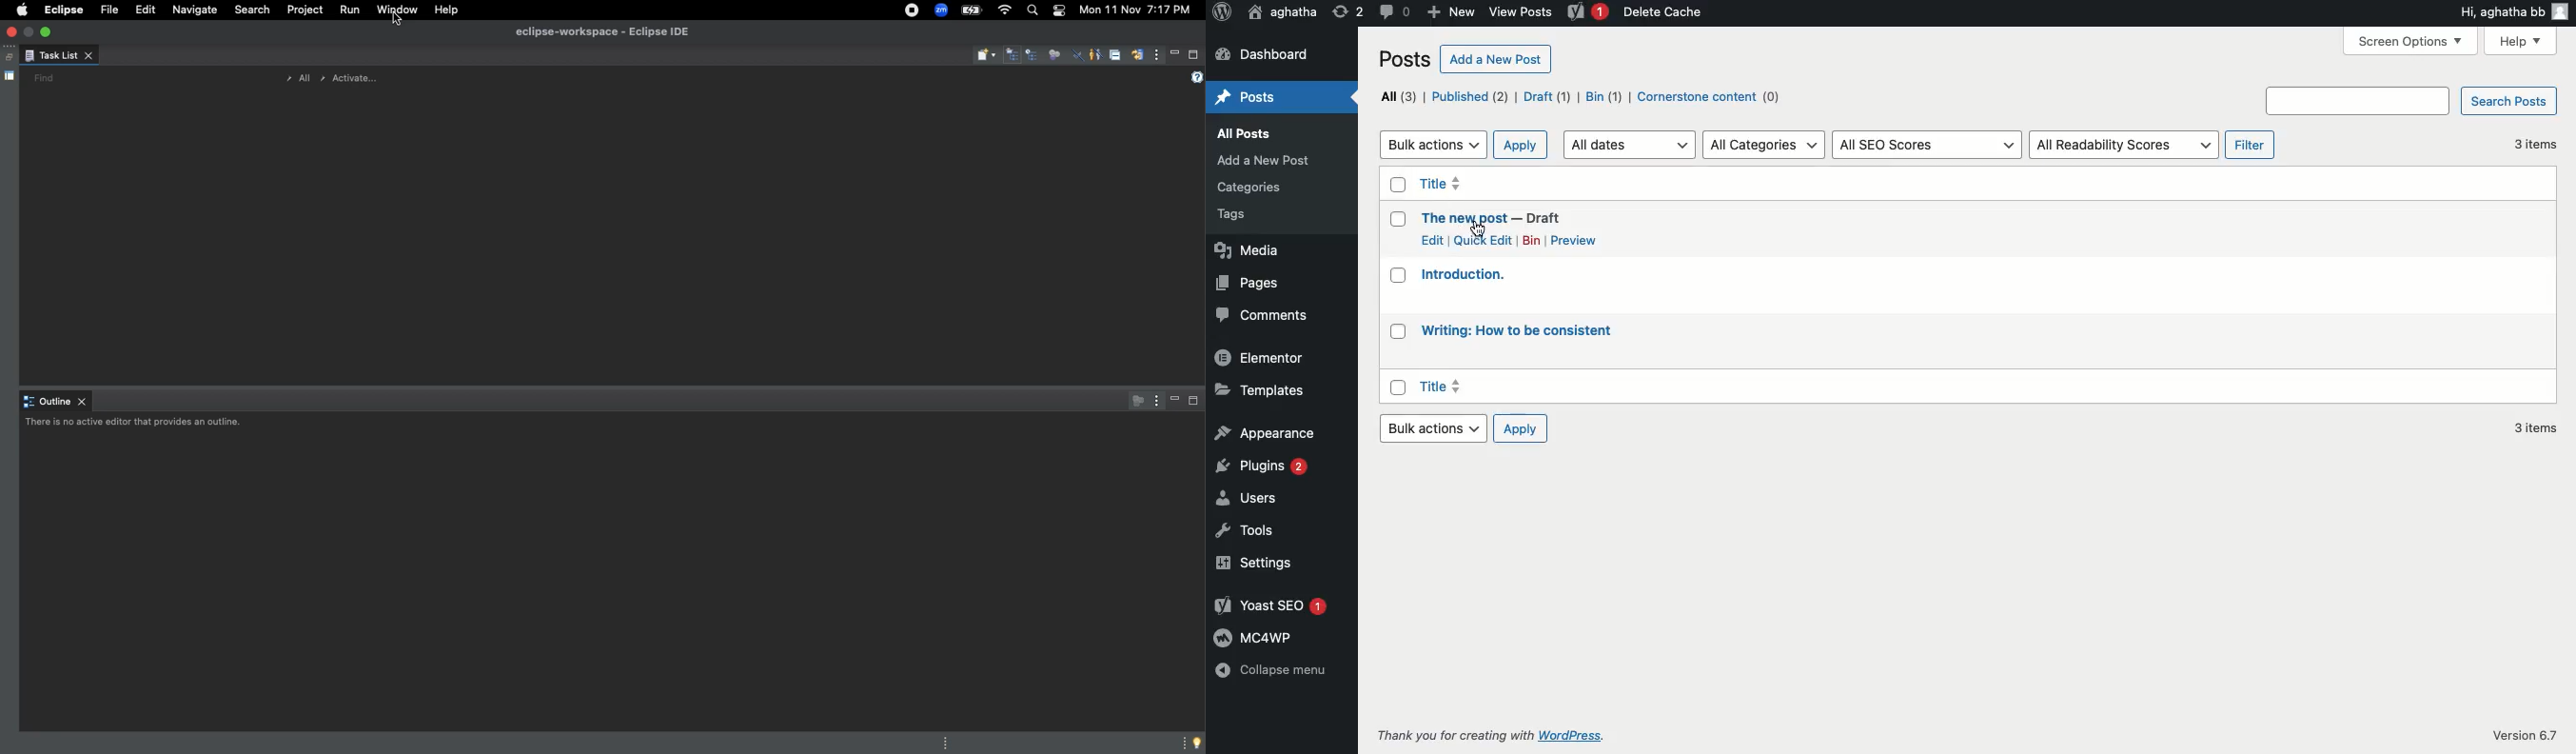 This screenshot has height=756, width=2576. What do you see at coordinates (941, 10) in the screenshot?
I see `Zoom` at bounding box center [941, 10].